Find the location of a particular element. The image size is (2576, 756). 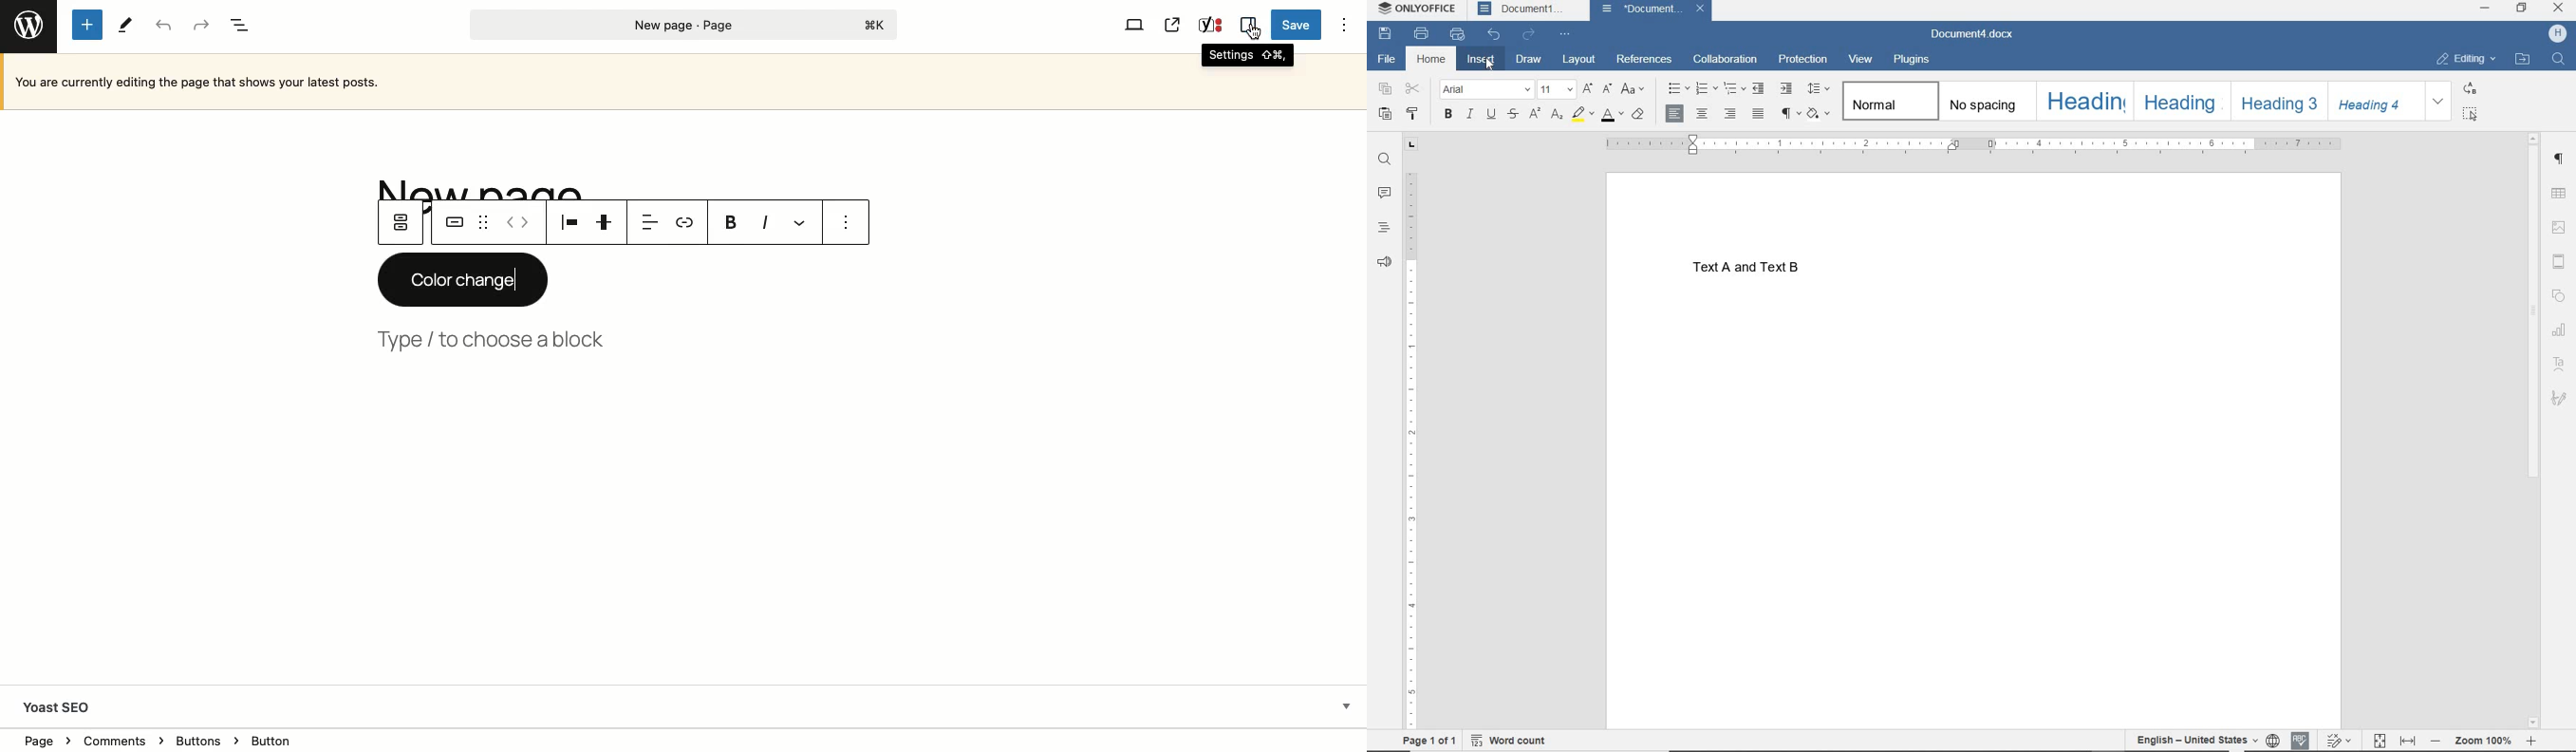

HEADING 4 is located at coordinates (2377, 101).